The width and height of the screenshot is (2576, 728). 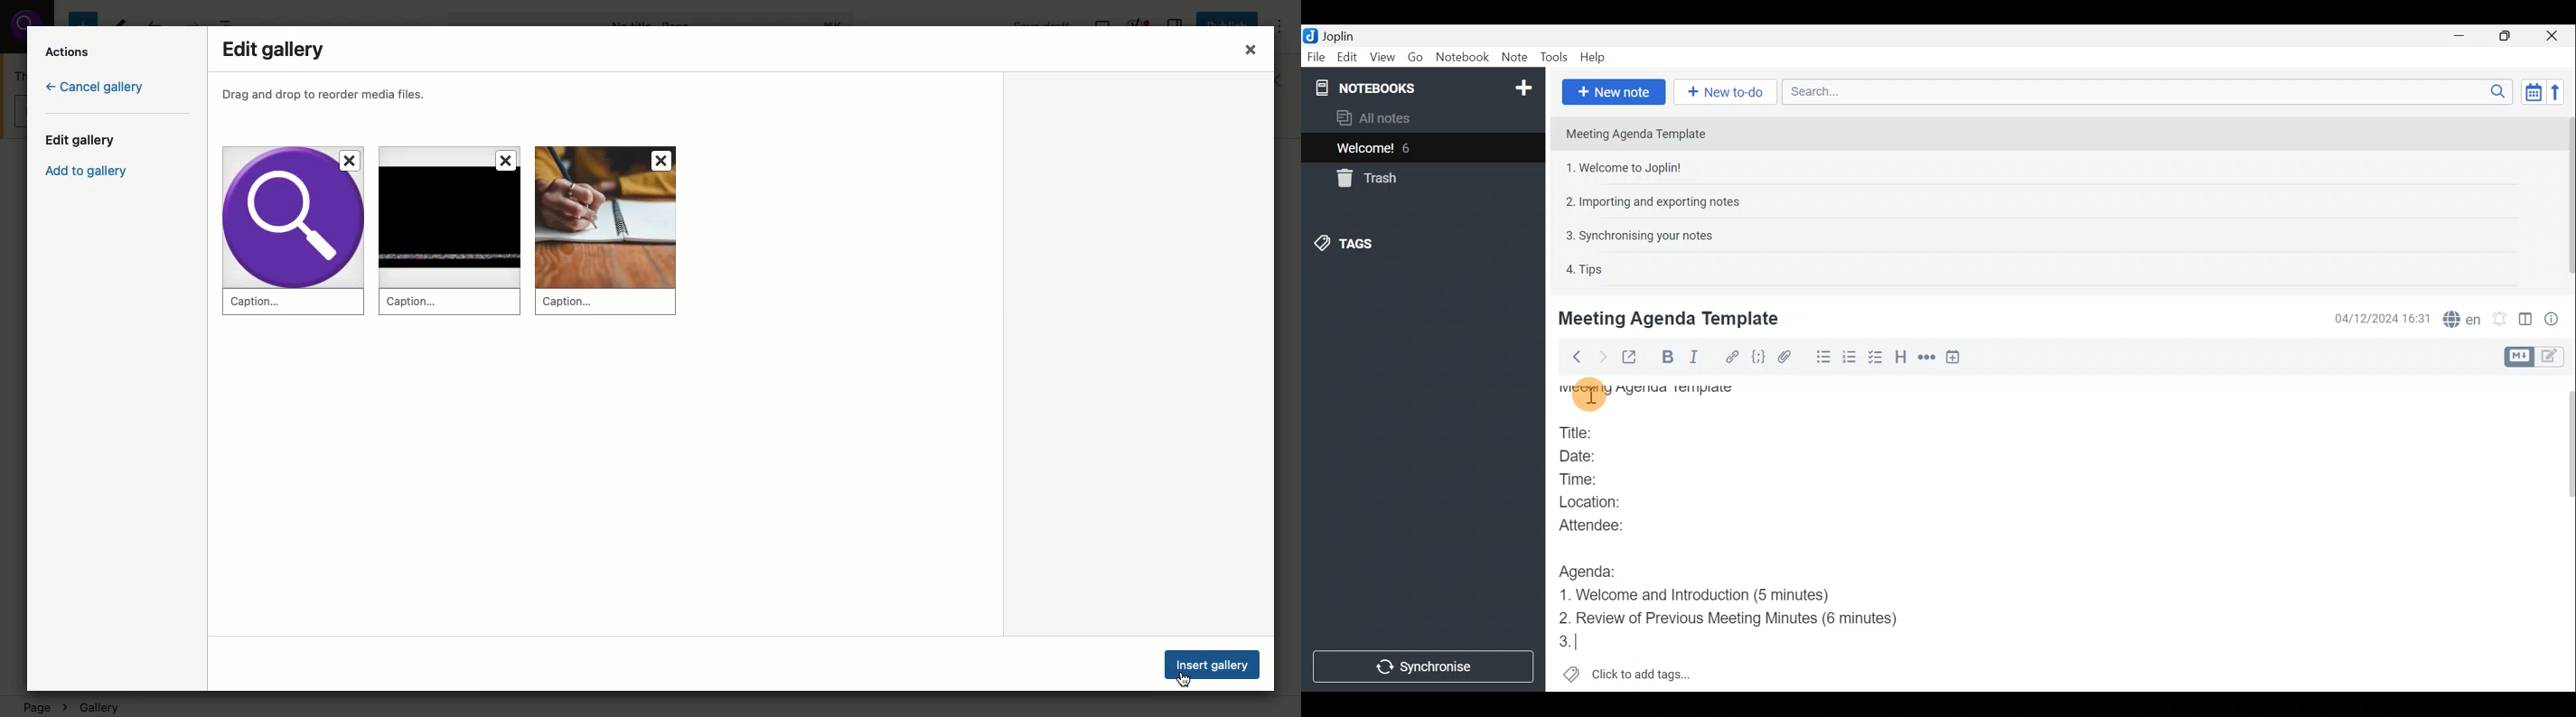 What do you see at coordinates (2531, 90) in the screenshot?
I see `Toggle sort order` at bounding box center [2531, 90].